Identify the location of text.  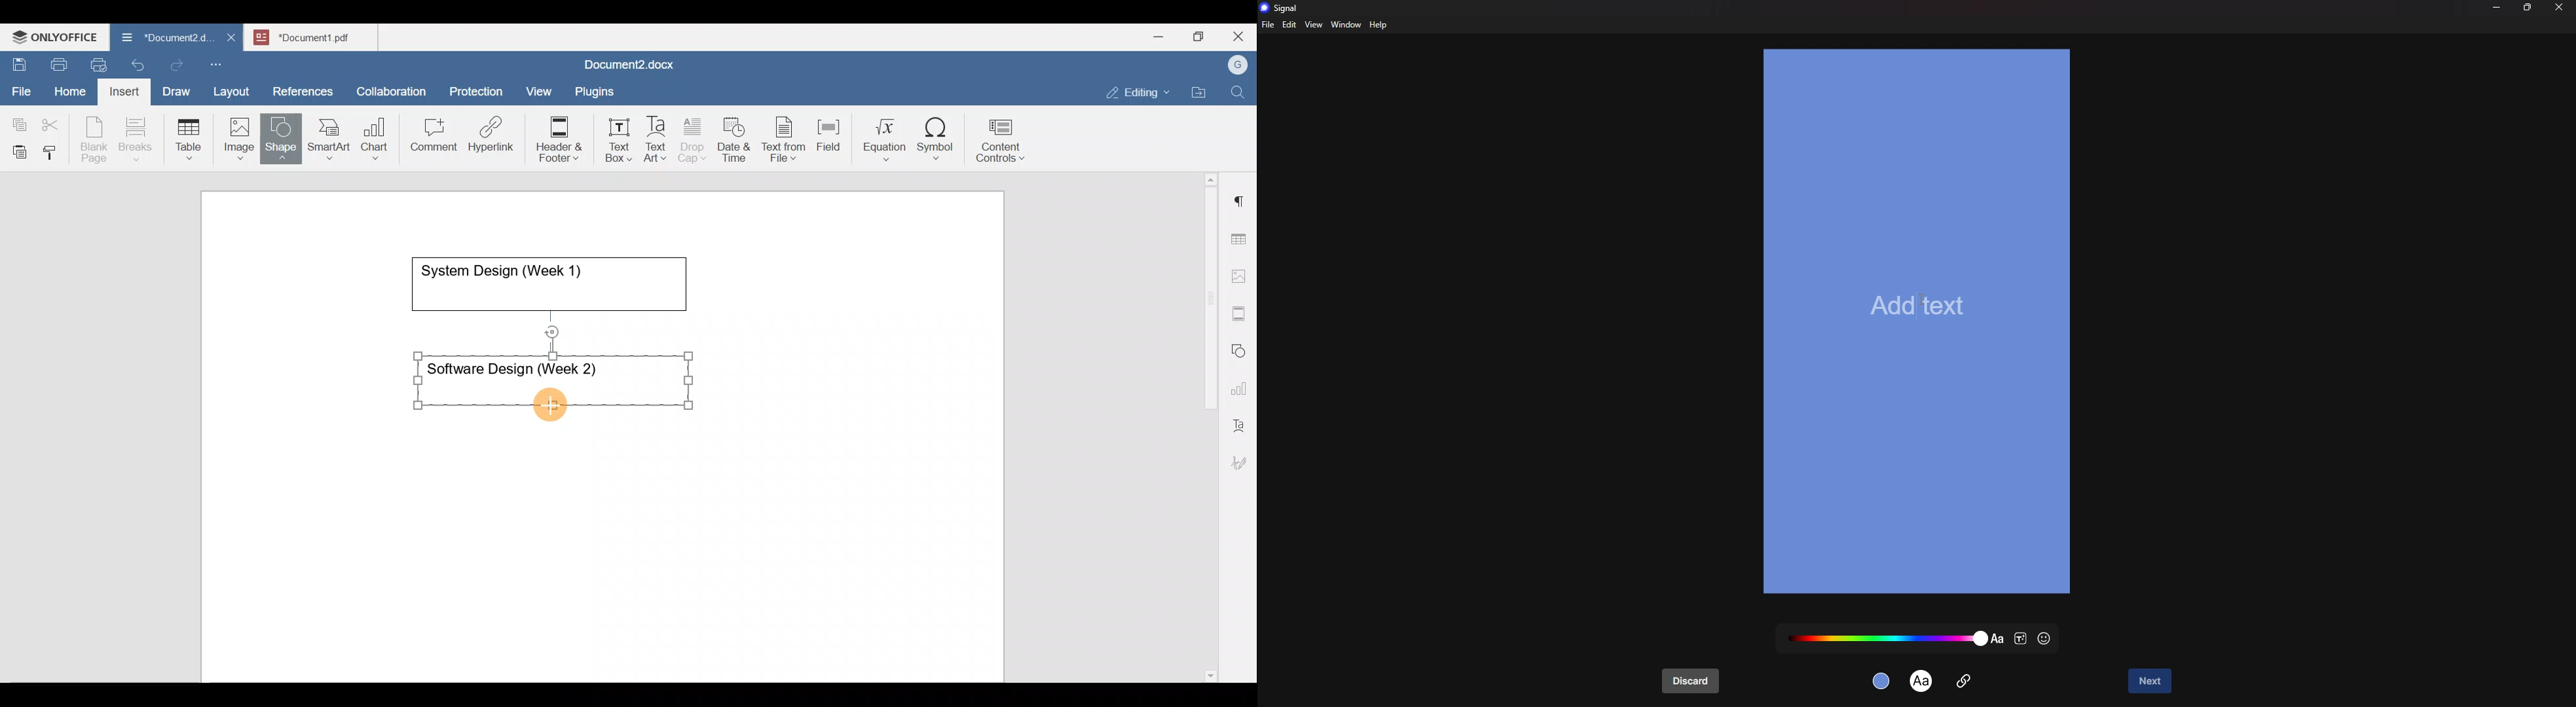
(1922, 680).